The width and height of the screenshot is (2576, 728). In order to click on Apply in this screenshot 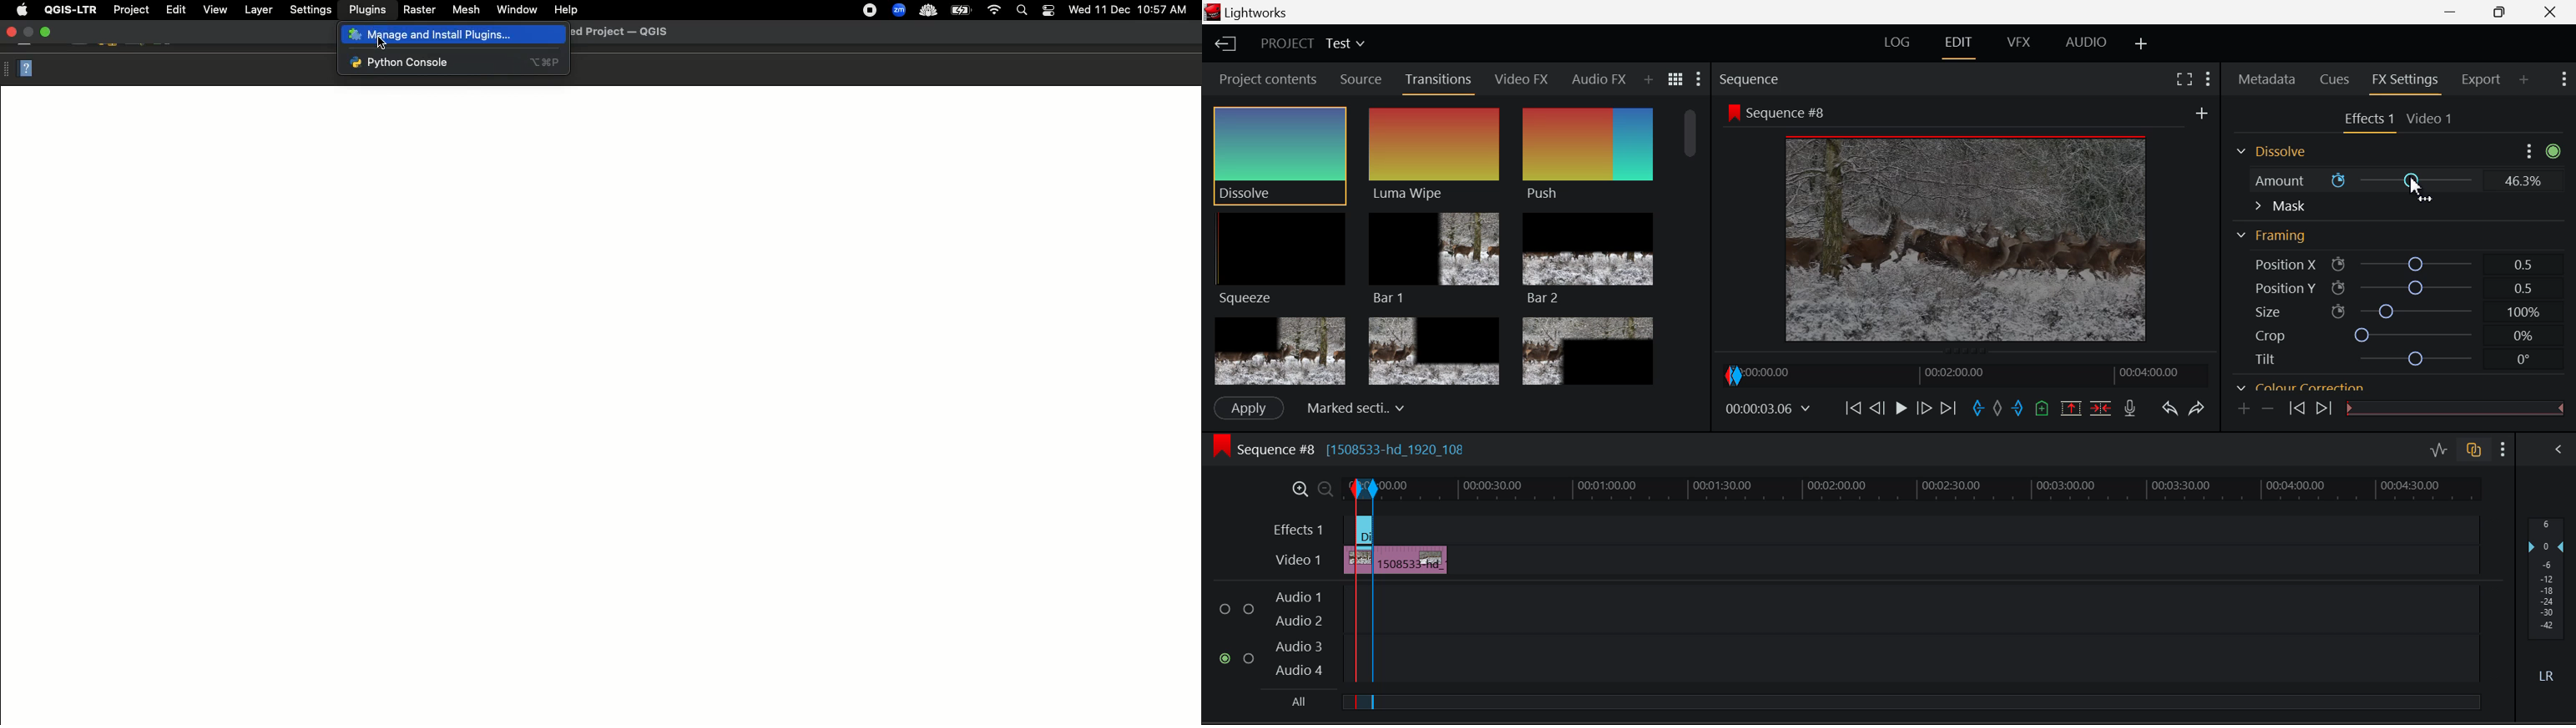, I will do `click(1249, 408)`.